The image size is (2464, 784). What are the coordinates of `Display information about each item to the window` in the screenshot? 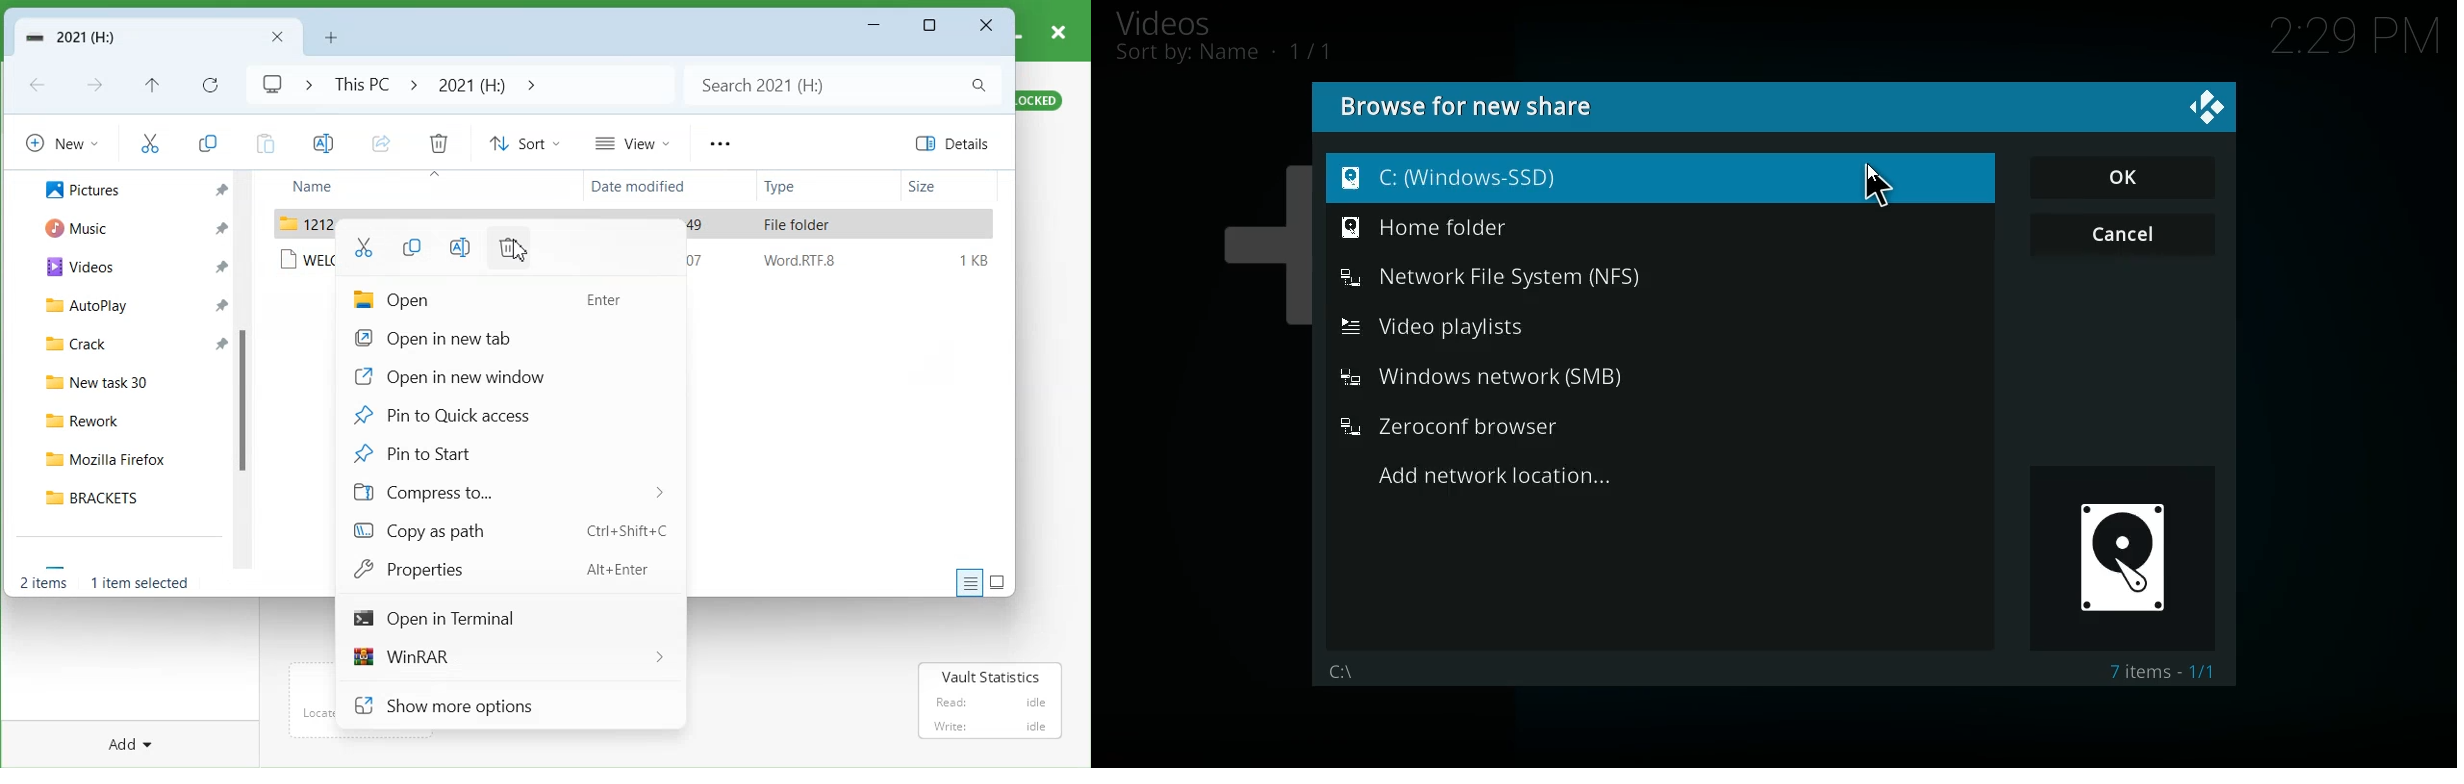 It's located at (970, 582).